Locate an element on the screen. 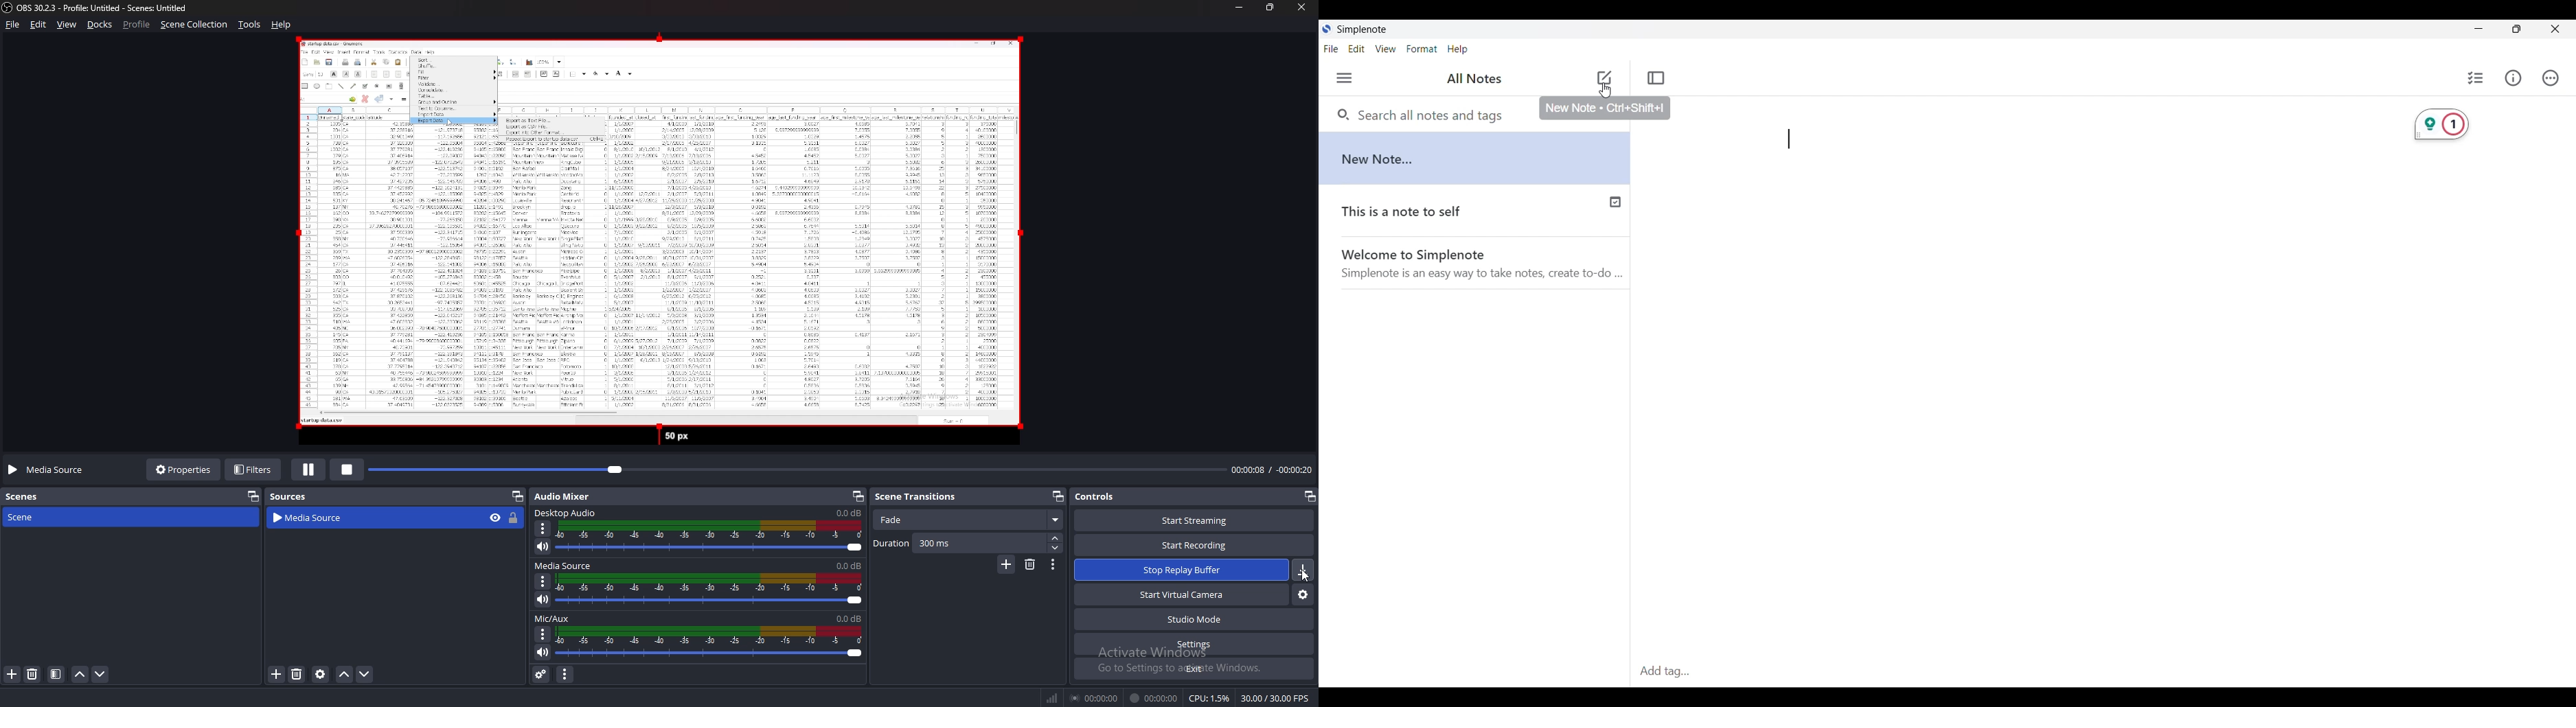 The image size is (2576, 728). All Notes(Title of left side panel) is located at coordinates (1474, 79).